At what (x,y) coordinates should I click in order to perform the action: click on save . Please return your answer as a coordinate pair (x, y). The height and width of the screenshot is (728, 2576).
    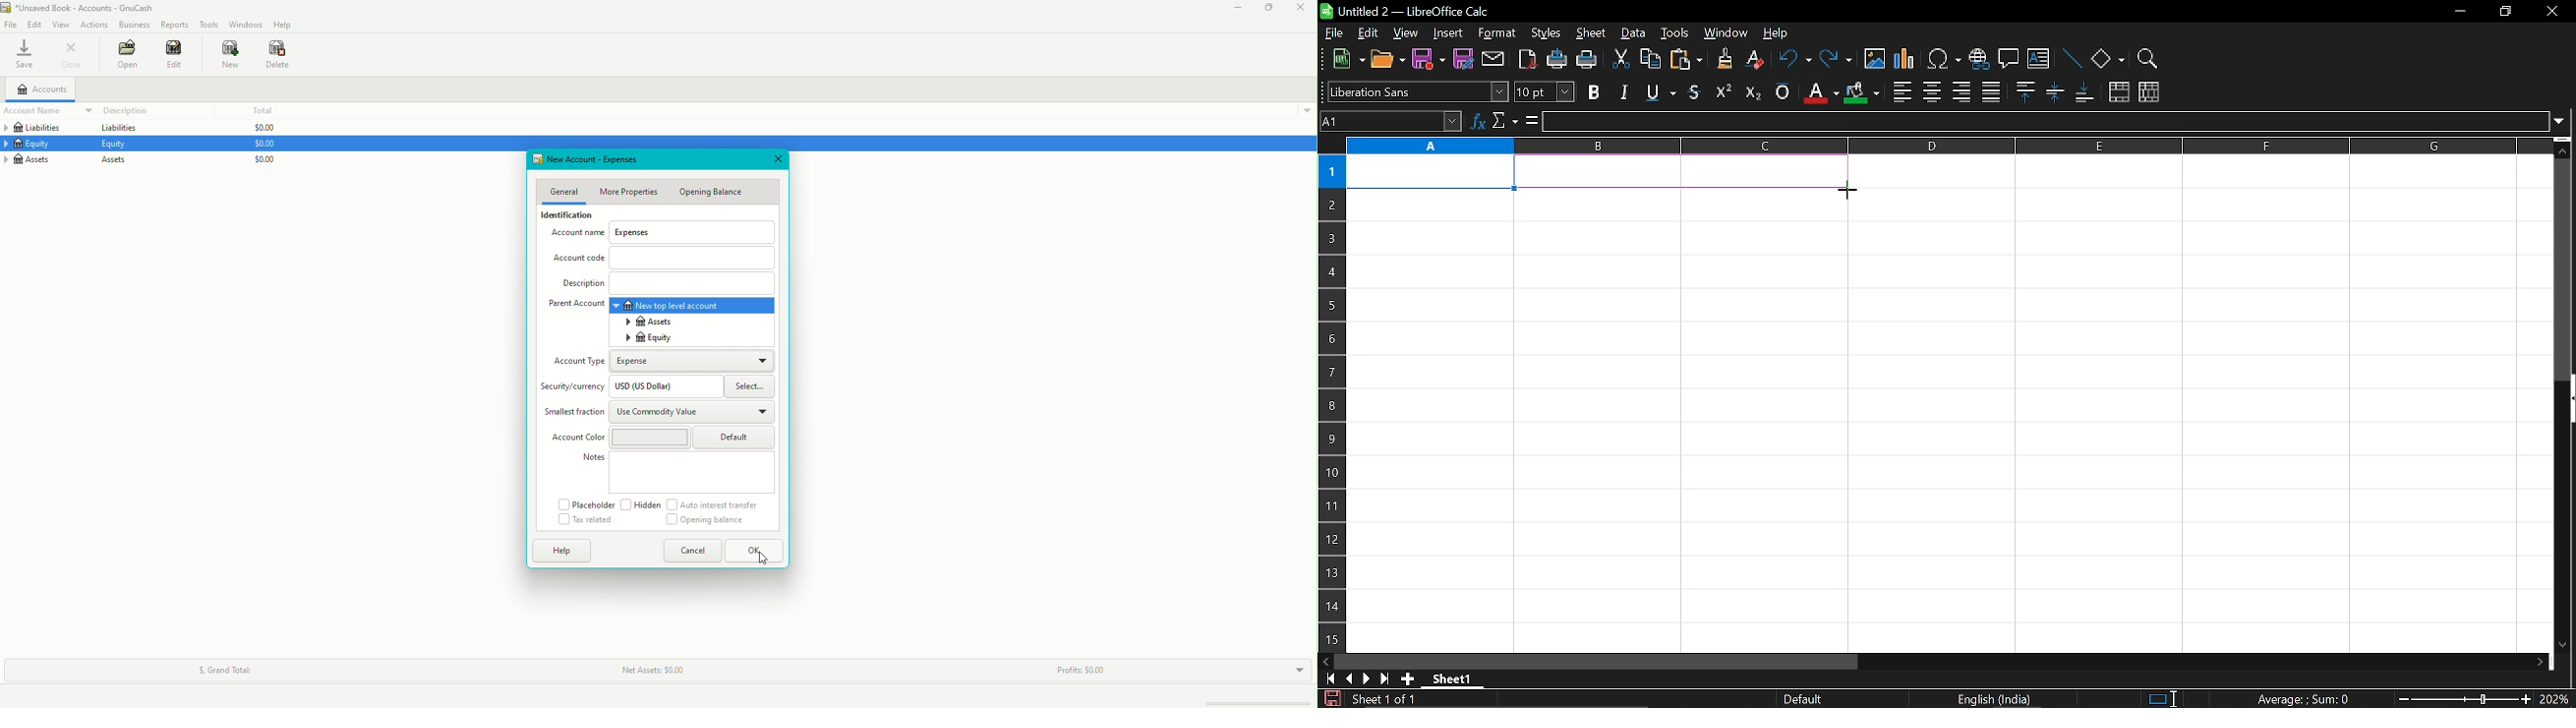
    Looking at the image, I should click on (1329, 698).